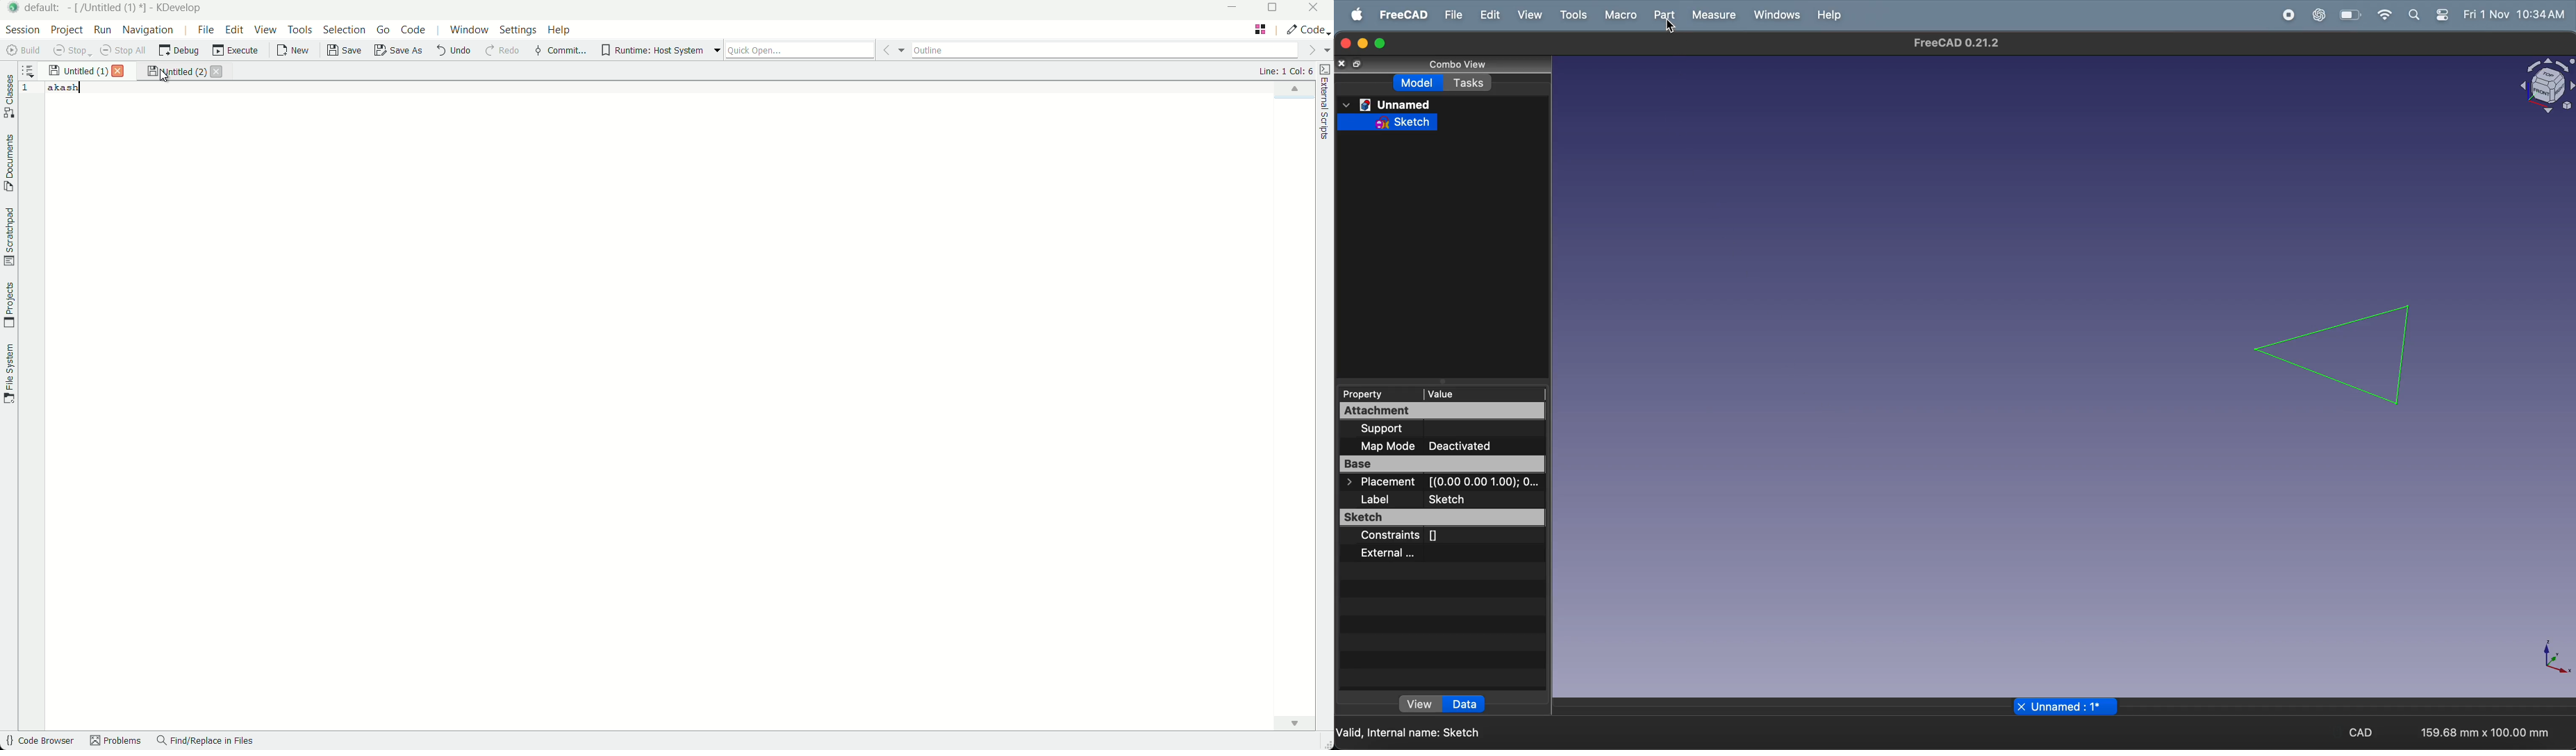 This screenshot has width=2576, height=756. I want to click on axis, so click(2558, 659).